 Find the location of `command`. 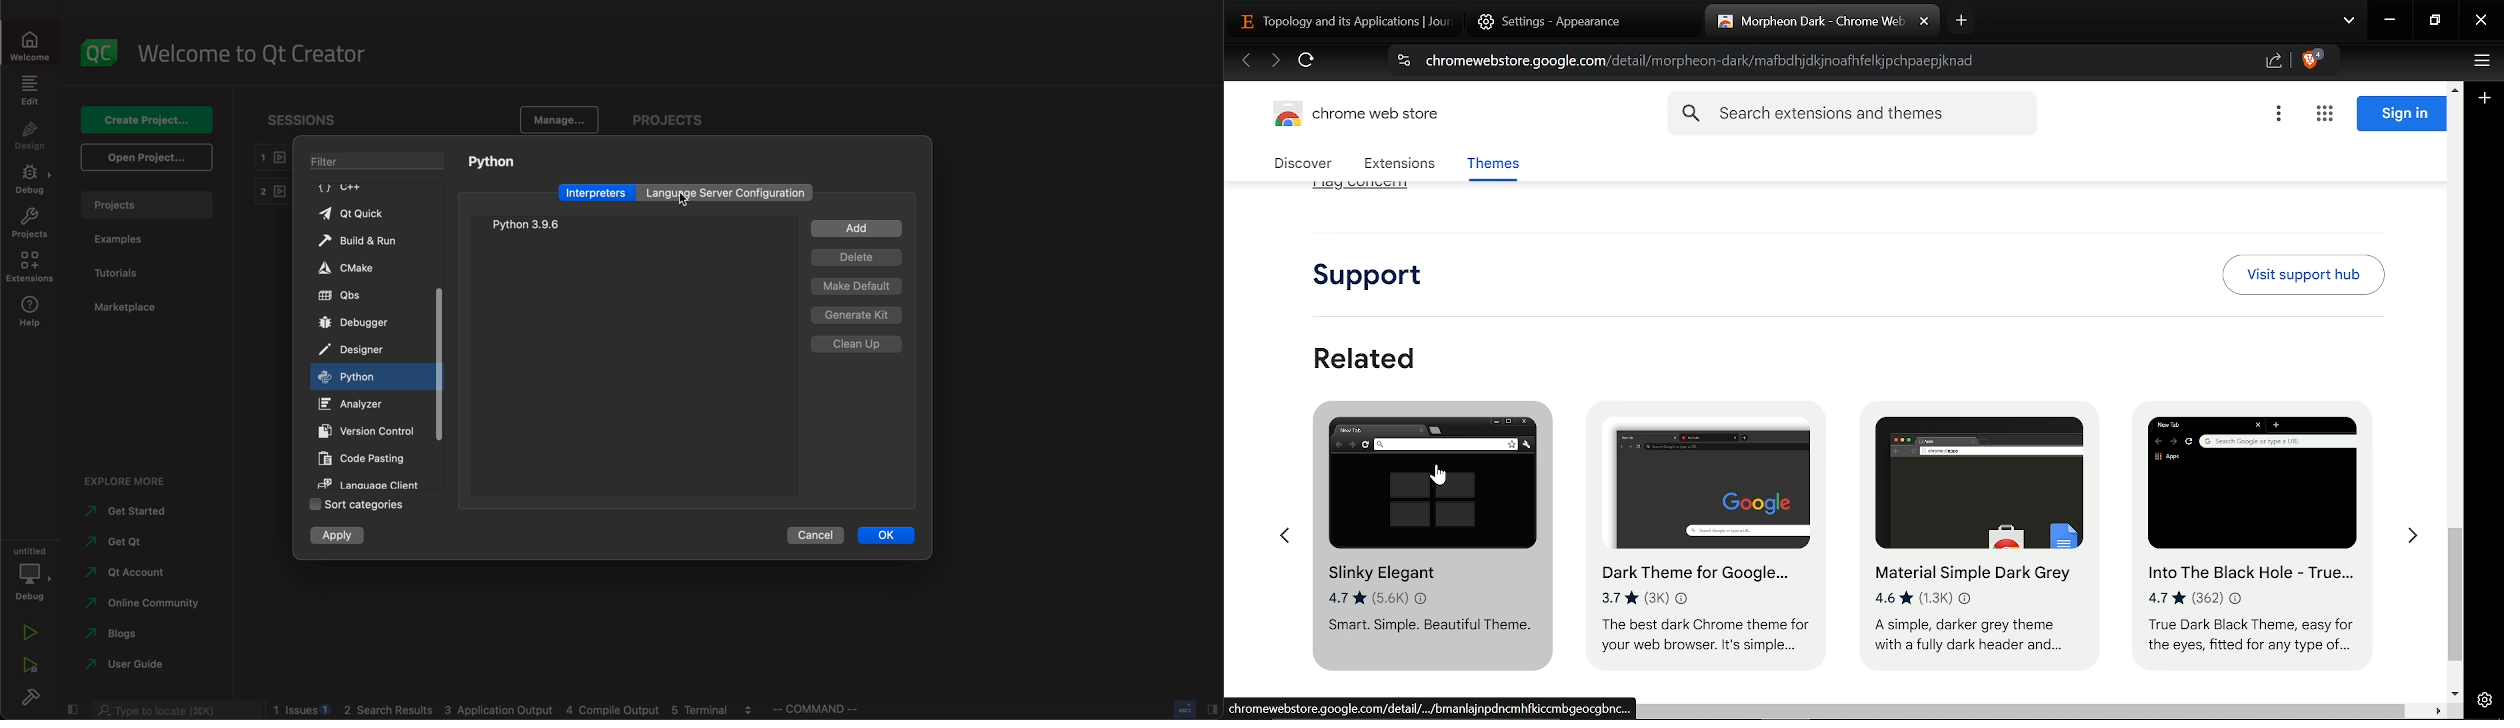

command is located at coordinates (814, 709).